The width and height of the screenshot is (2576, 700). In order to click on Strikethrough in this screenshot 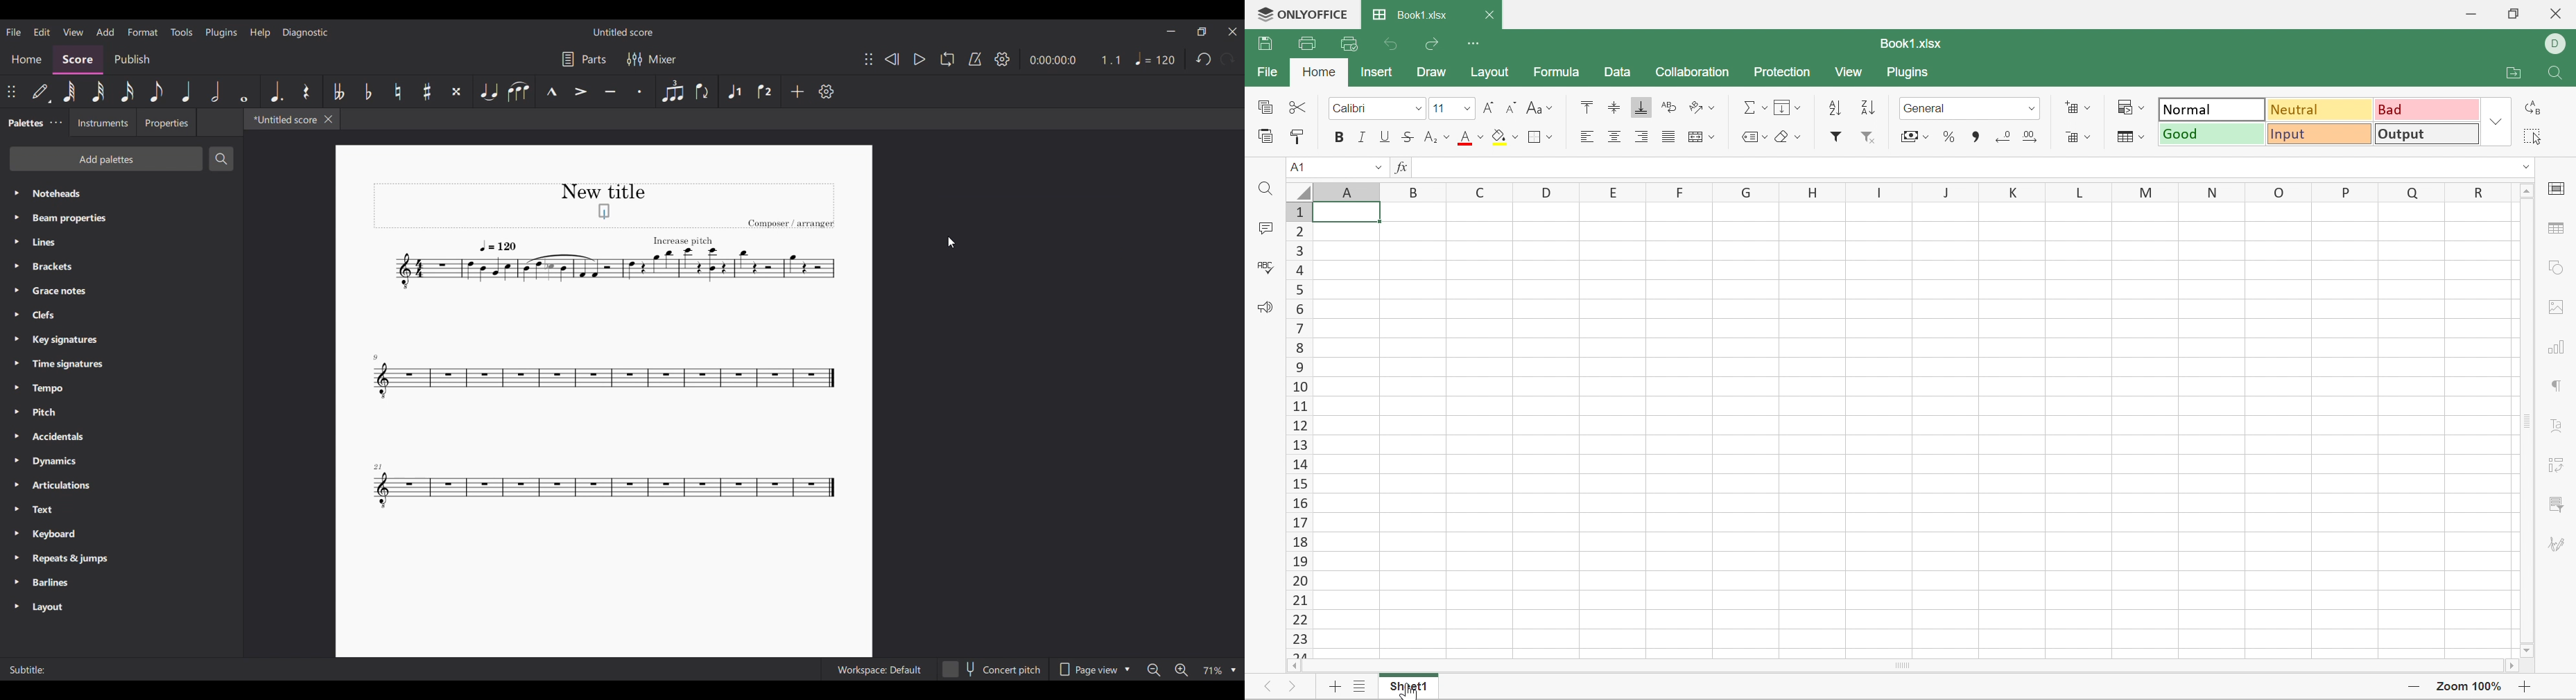, I will do `click(1408, 137)`.